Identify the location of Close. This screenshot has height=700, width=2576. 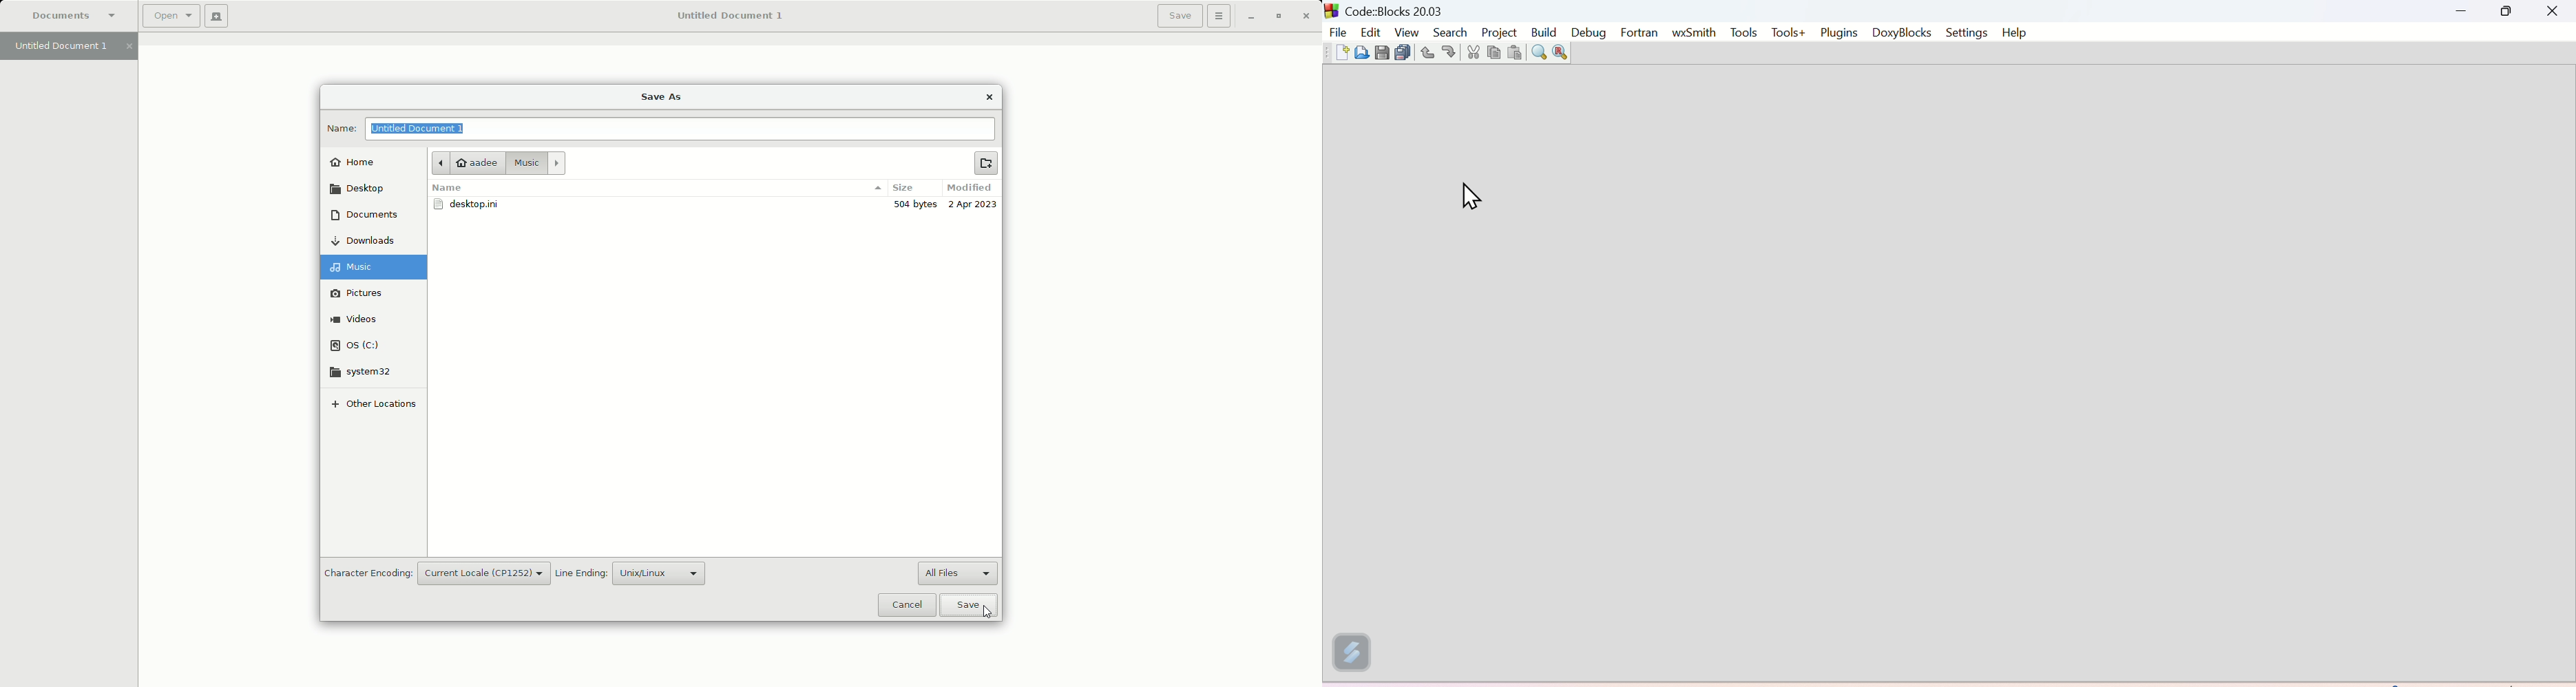
(2549, 12).